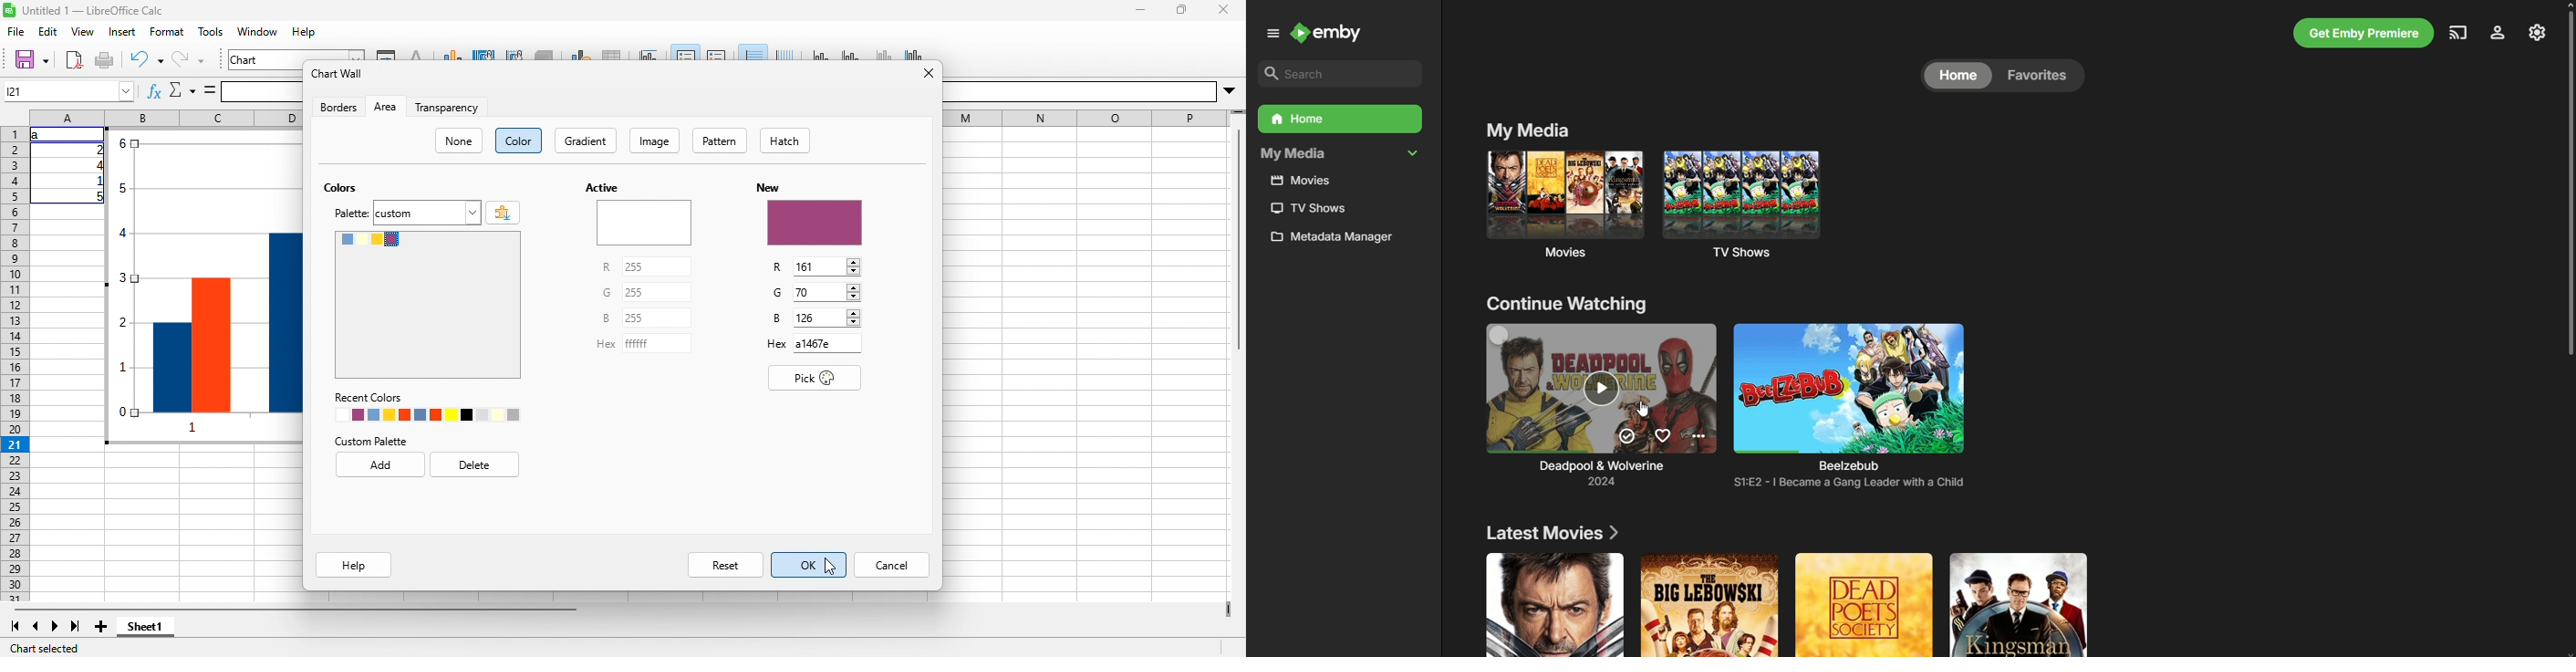 Image resolution: width=2576 pixels, height=672 pixels. I want to click on New, so click(768, 188).